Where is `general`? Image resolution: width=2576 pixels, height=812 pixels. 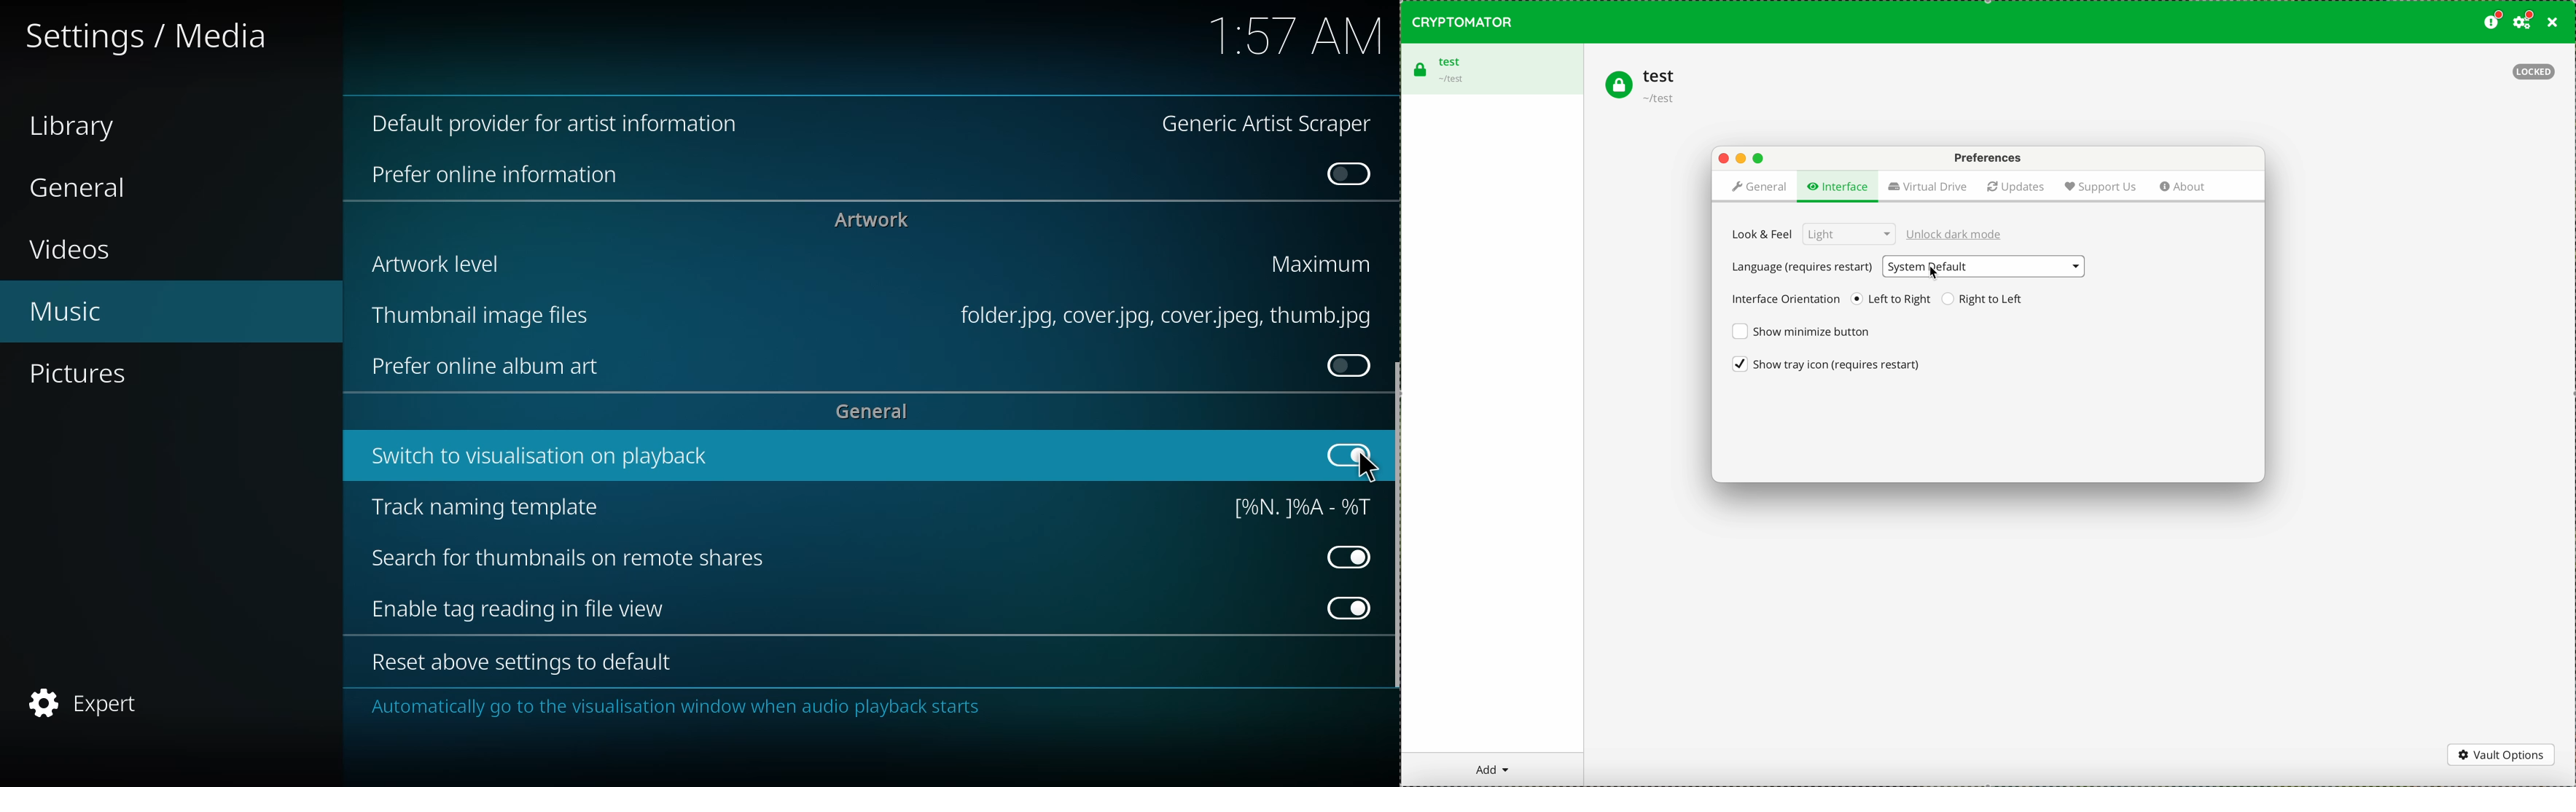 general is located at coordinates (871, 412).